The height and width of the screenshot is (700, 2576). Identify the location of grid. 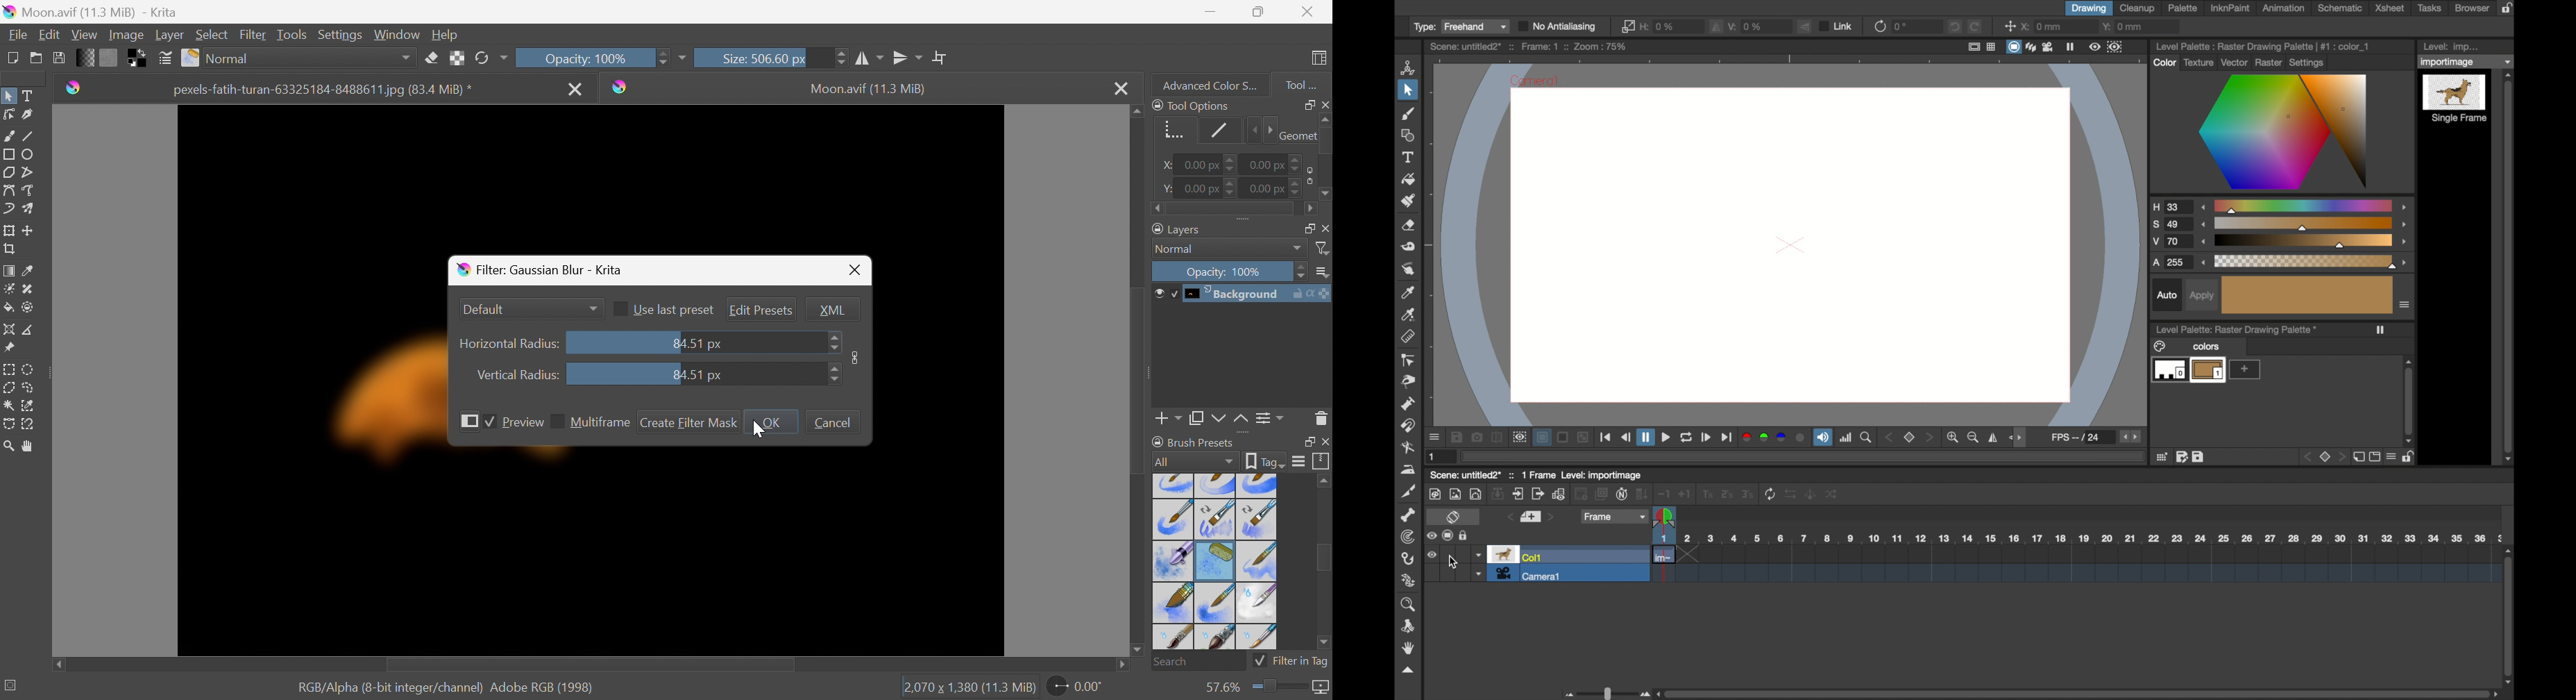
(2162, 456).